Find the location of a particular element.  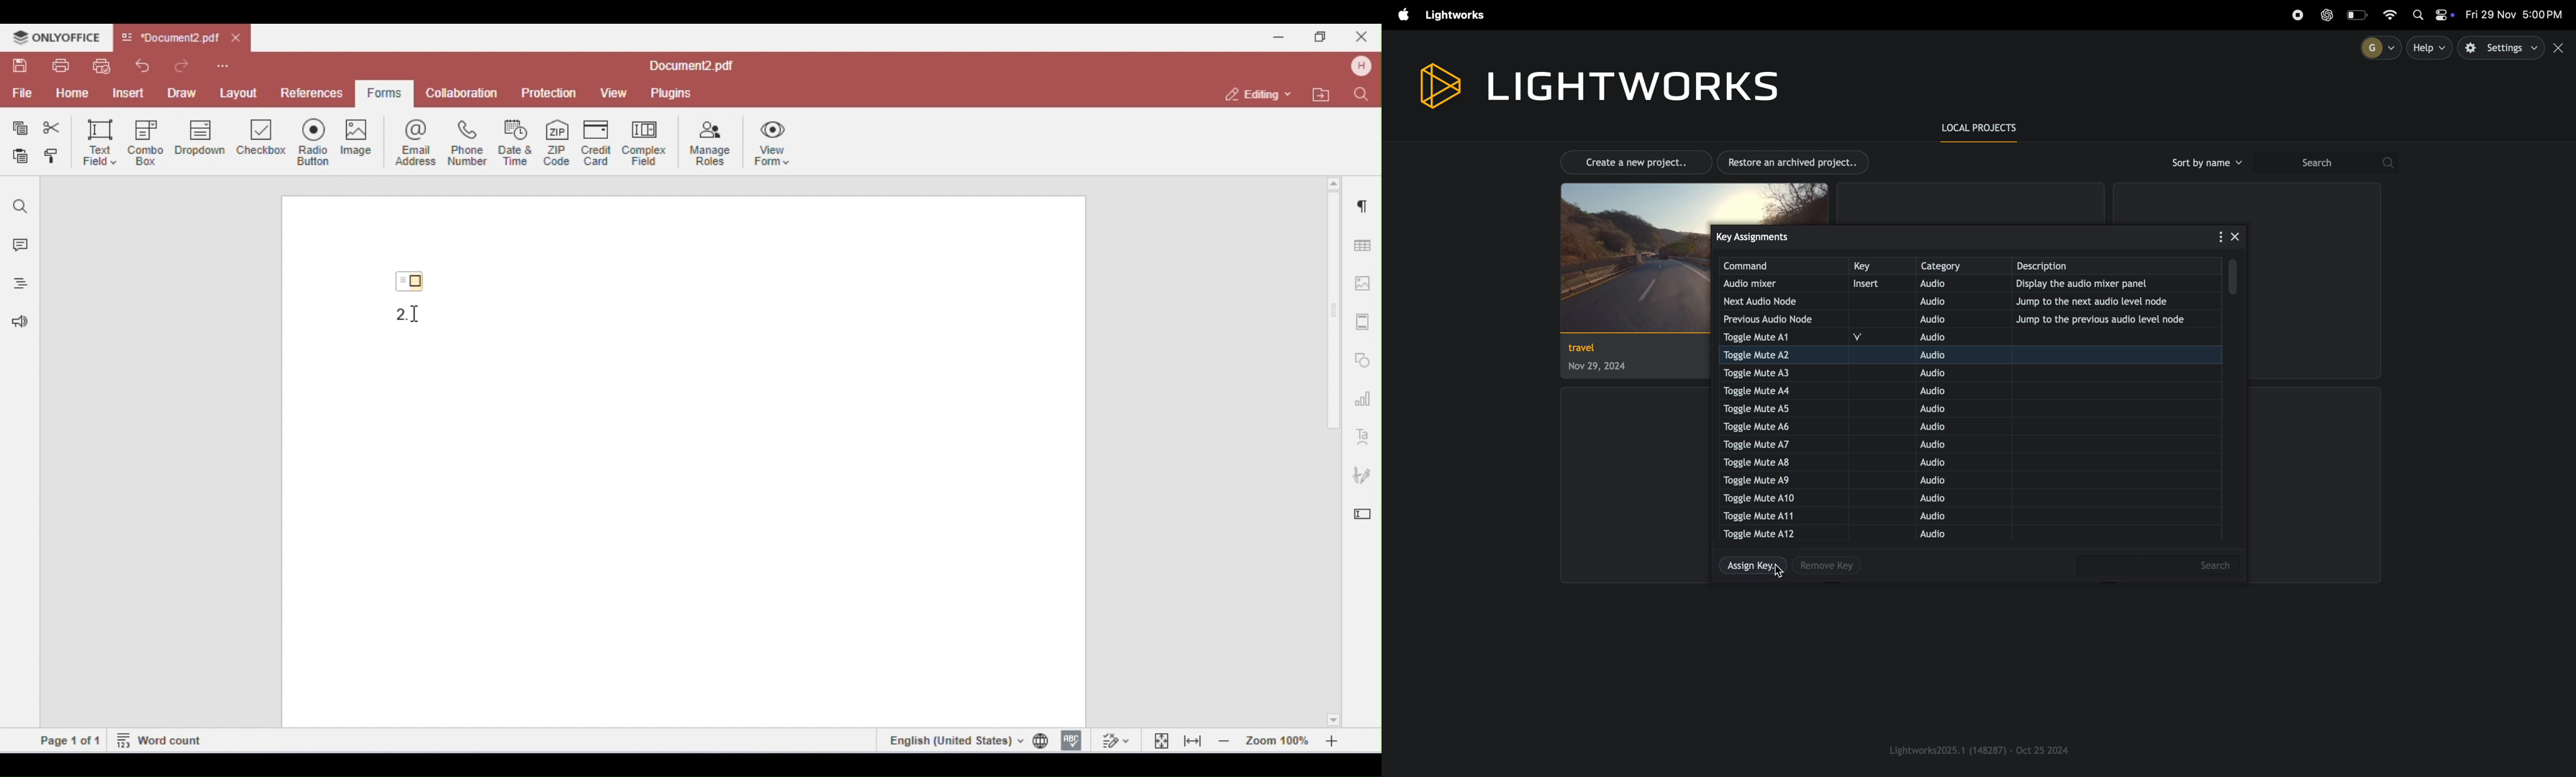

audio is located at coordinates (1951, 336).